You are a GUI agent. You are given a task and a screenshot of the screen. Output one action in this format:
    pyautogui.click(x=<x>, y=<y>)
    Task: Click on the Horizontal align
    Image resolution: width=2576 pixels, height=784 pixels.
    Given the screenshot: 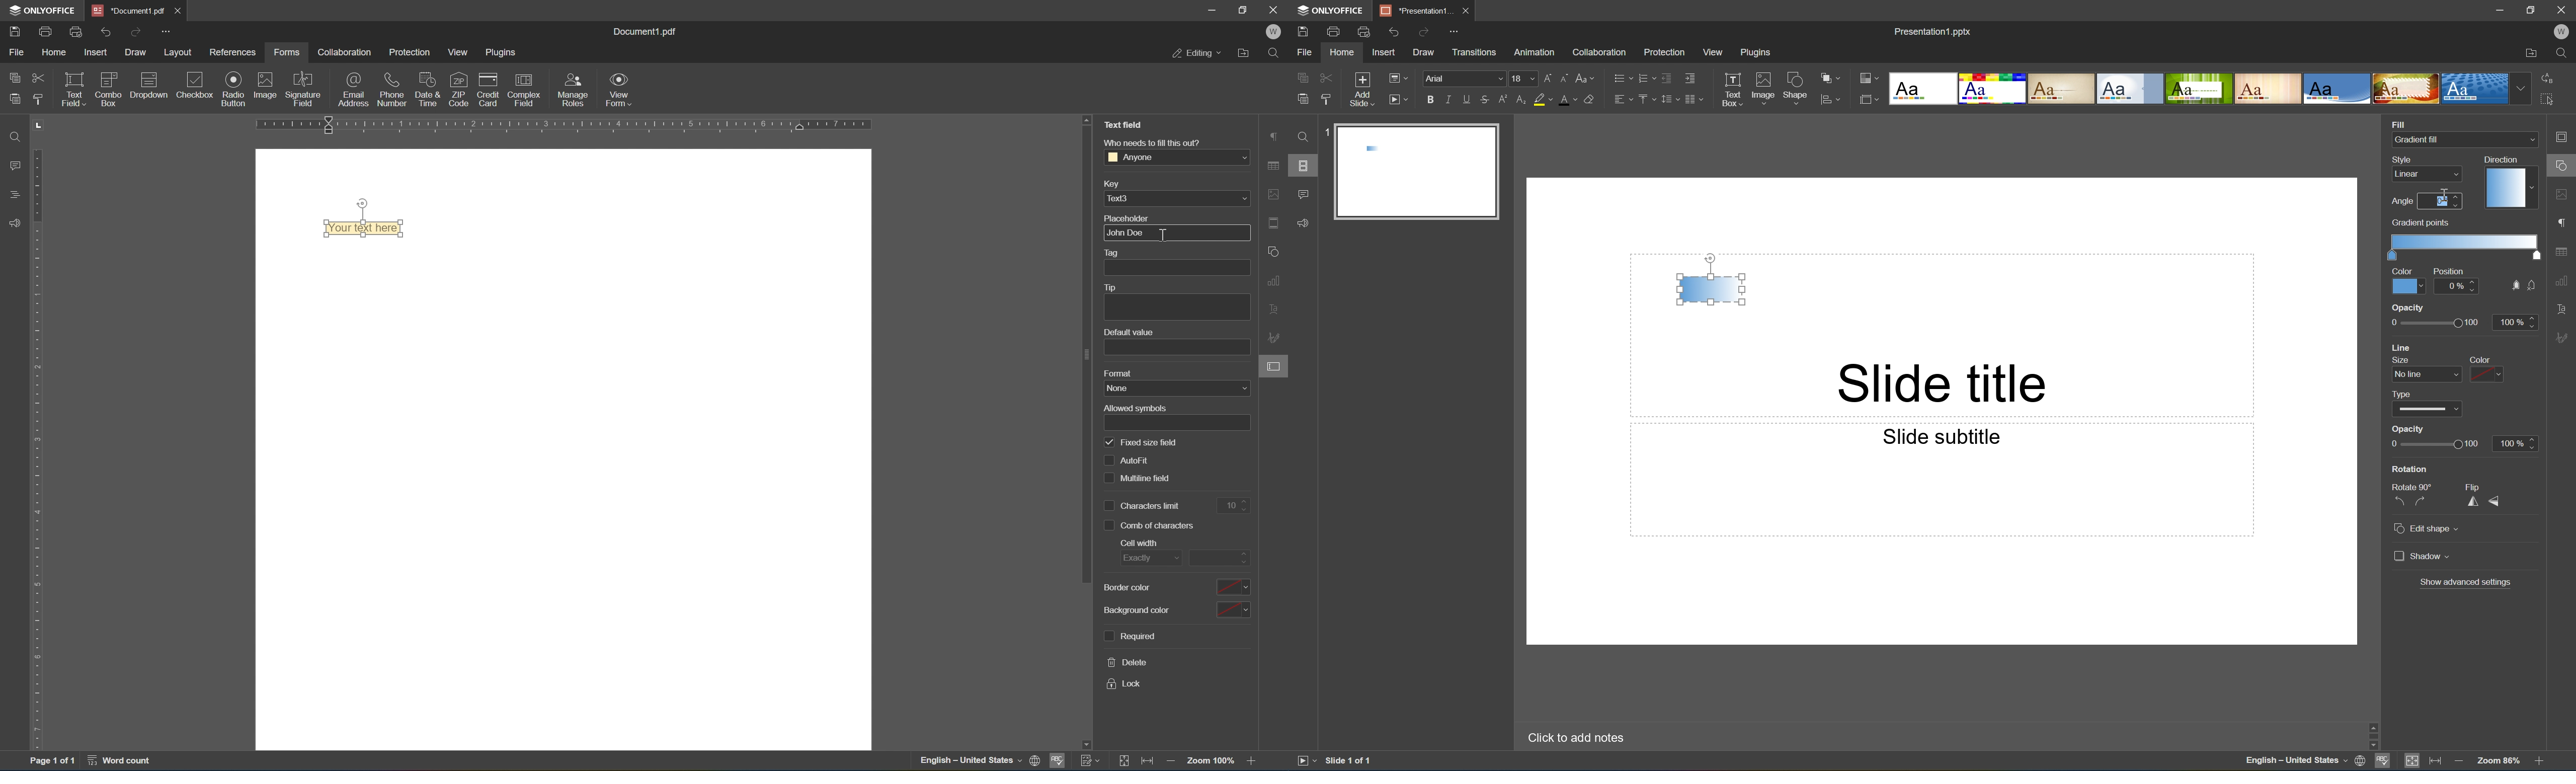 What is the action you would take?
    pyautogui.click(x=1623, y=100)
    